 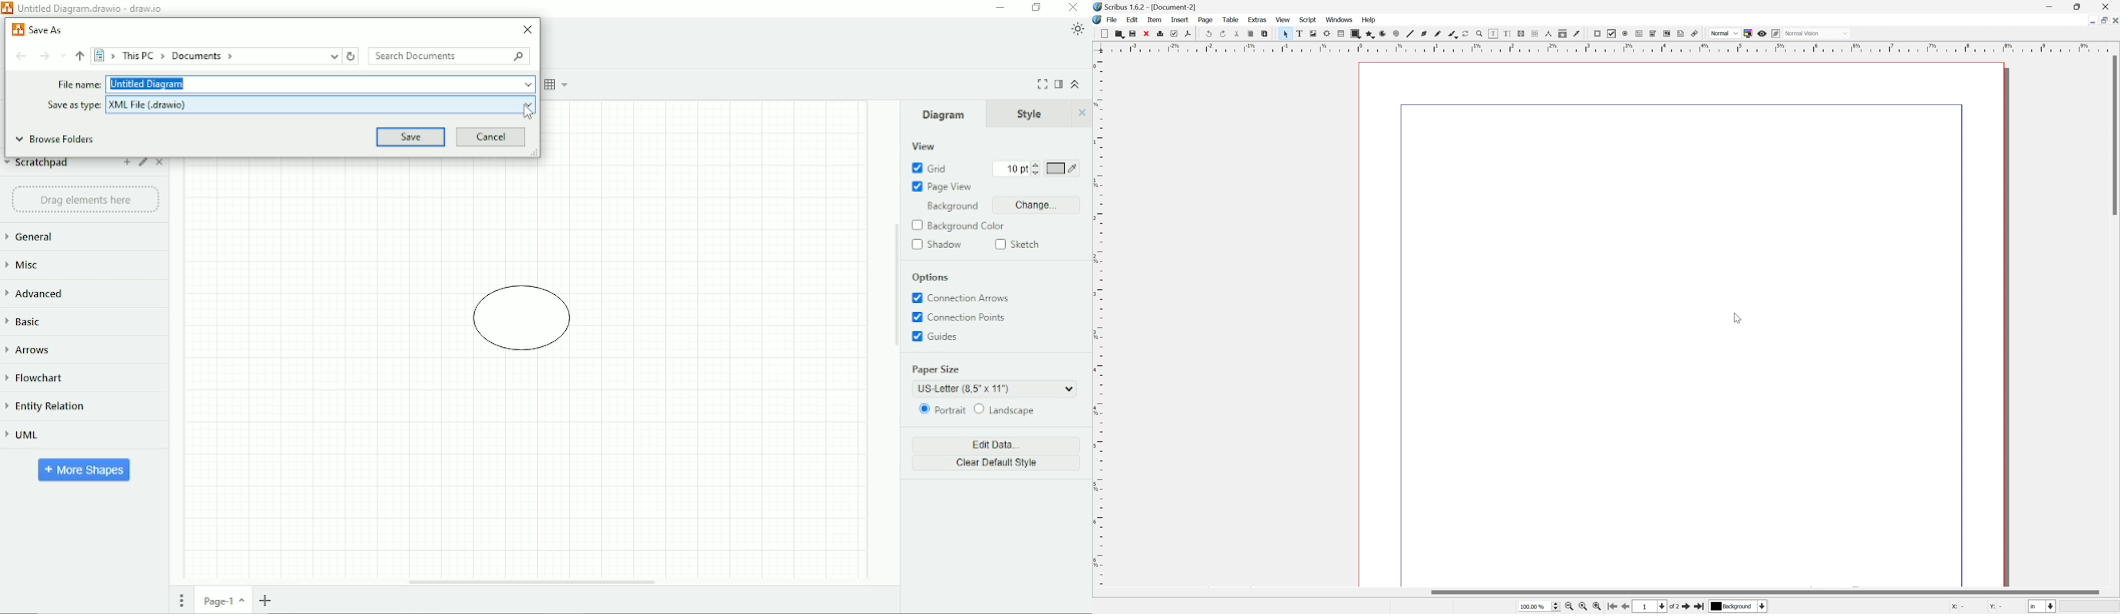 I want to click on Preview mode, so click(x=1764, y=32).